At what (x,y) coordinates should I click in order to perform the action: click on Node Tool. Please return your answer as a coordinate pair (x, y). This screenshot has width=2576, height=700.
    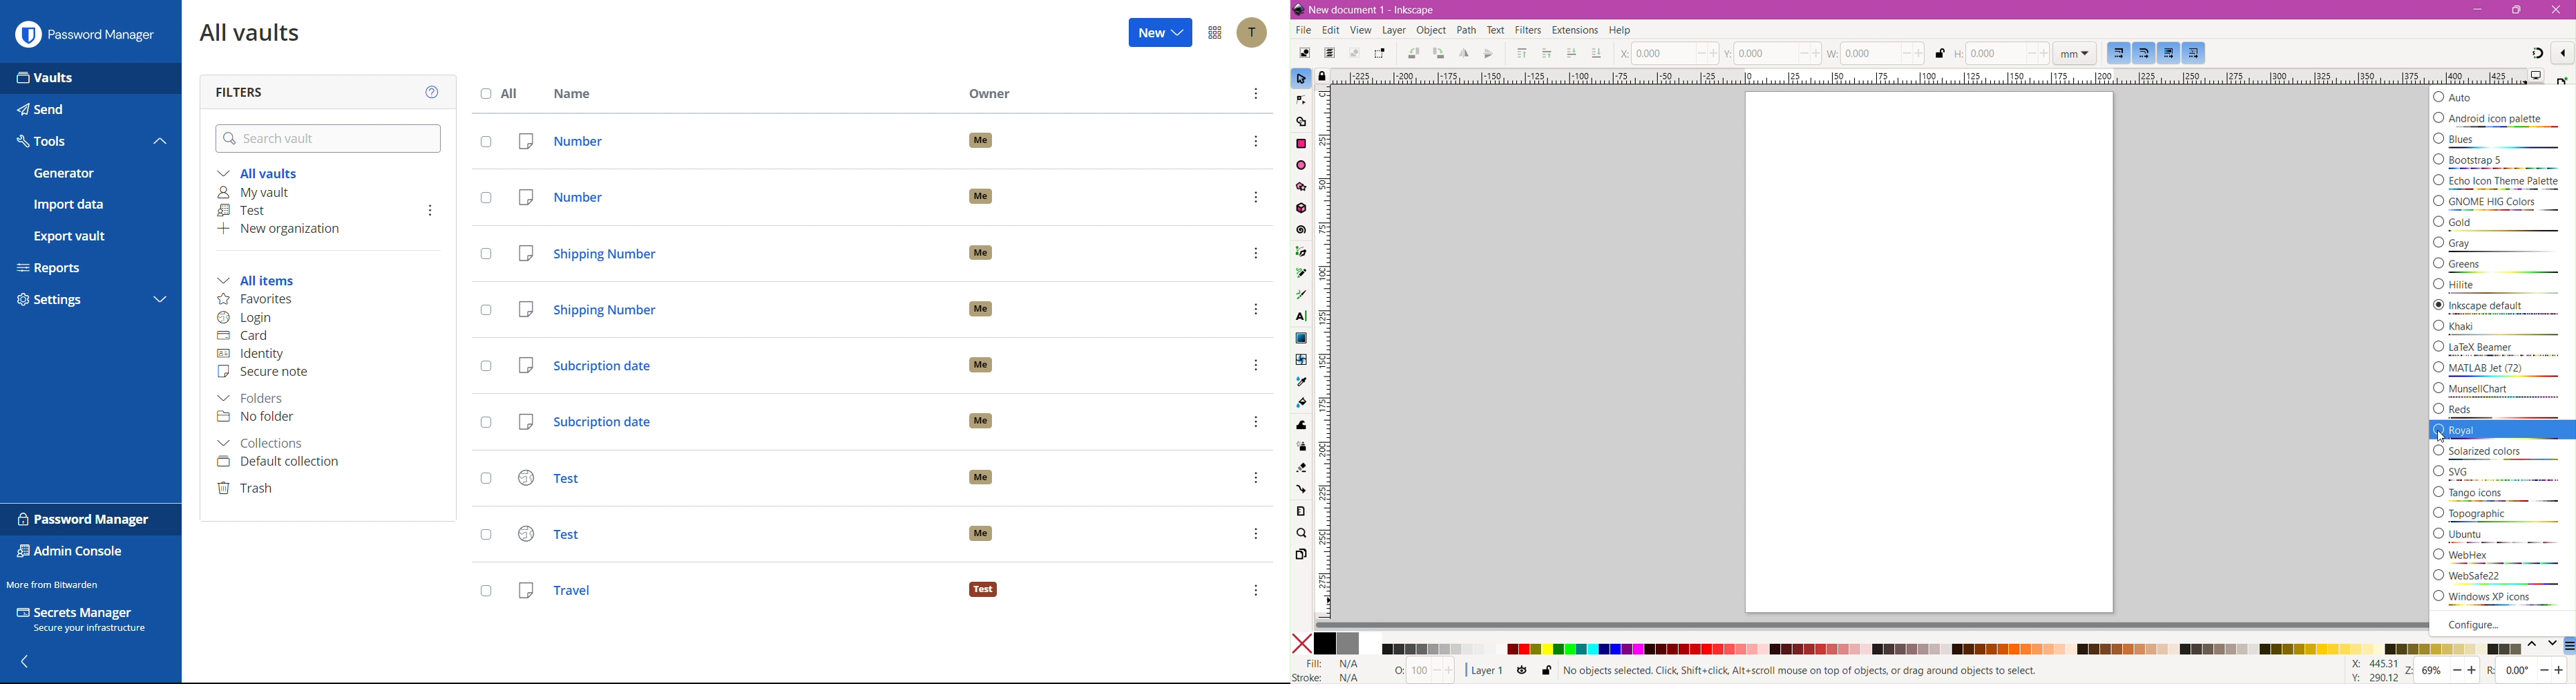
    Looking at the image, I should click on (1302, 101).